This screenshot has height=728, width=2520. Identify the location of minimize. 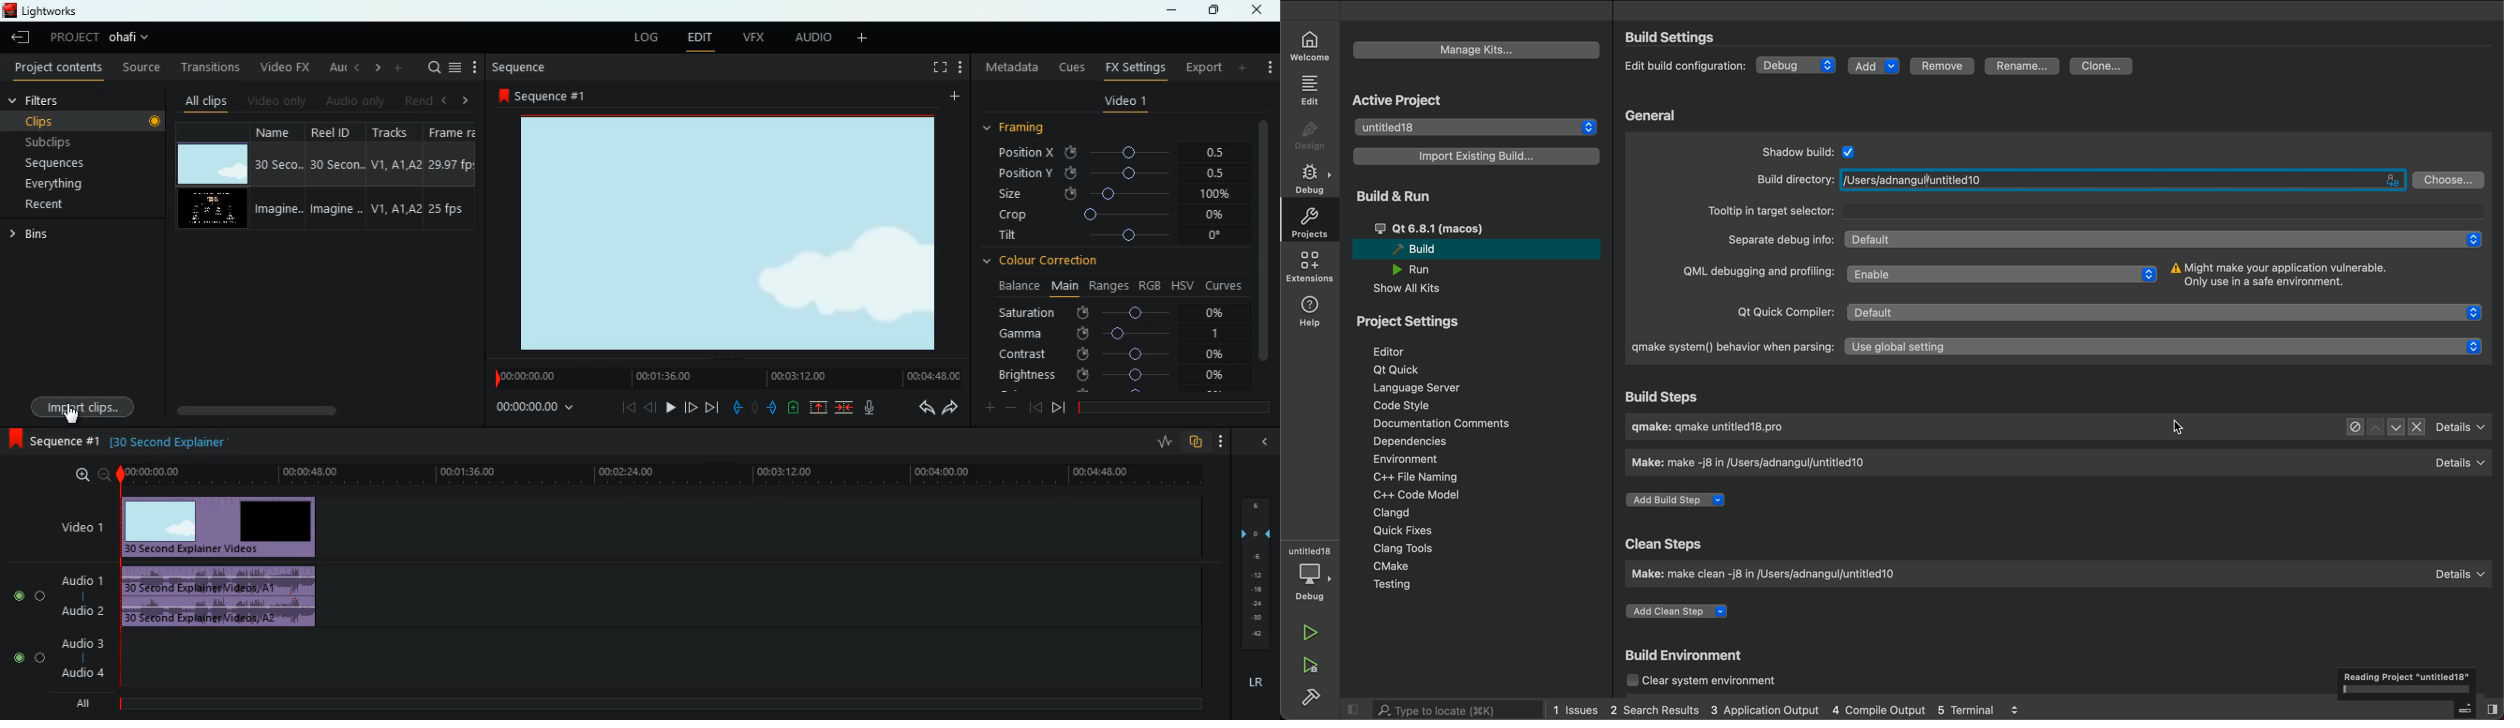
(1171, 12).